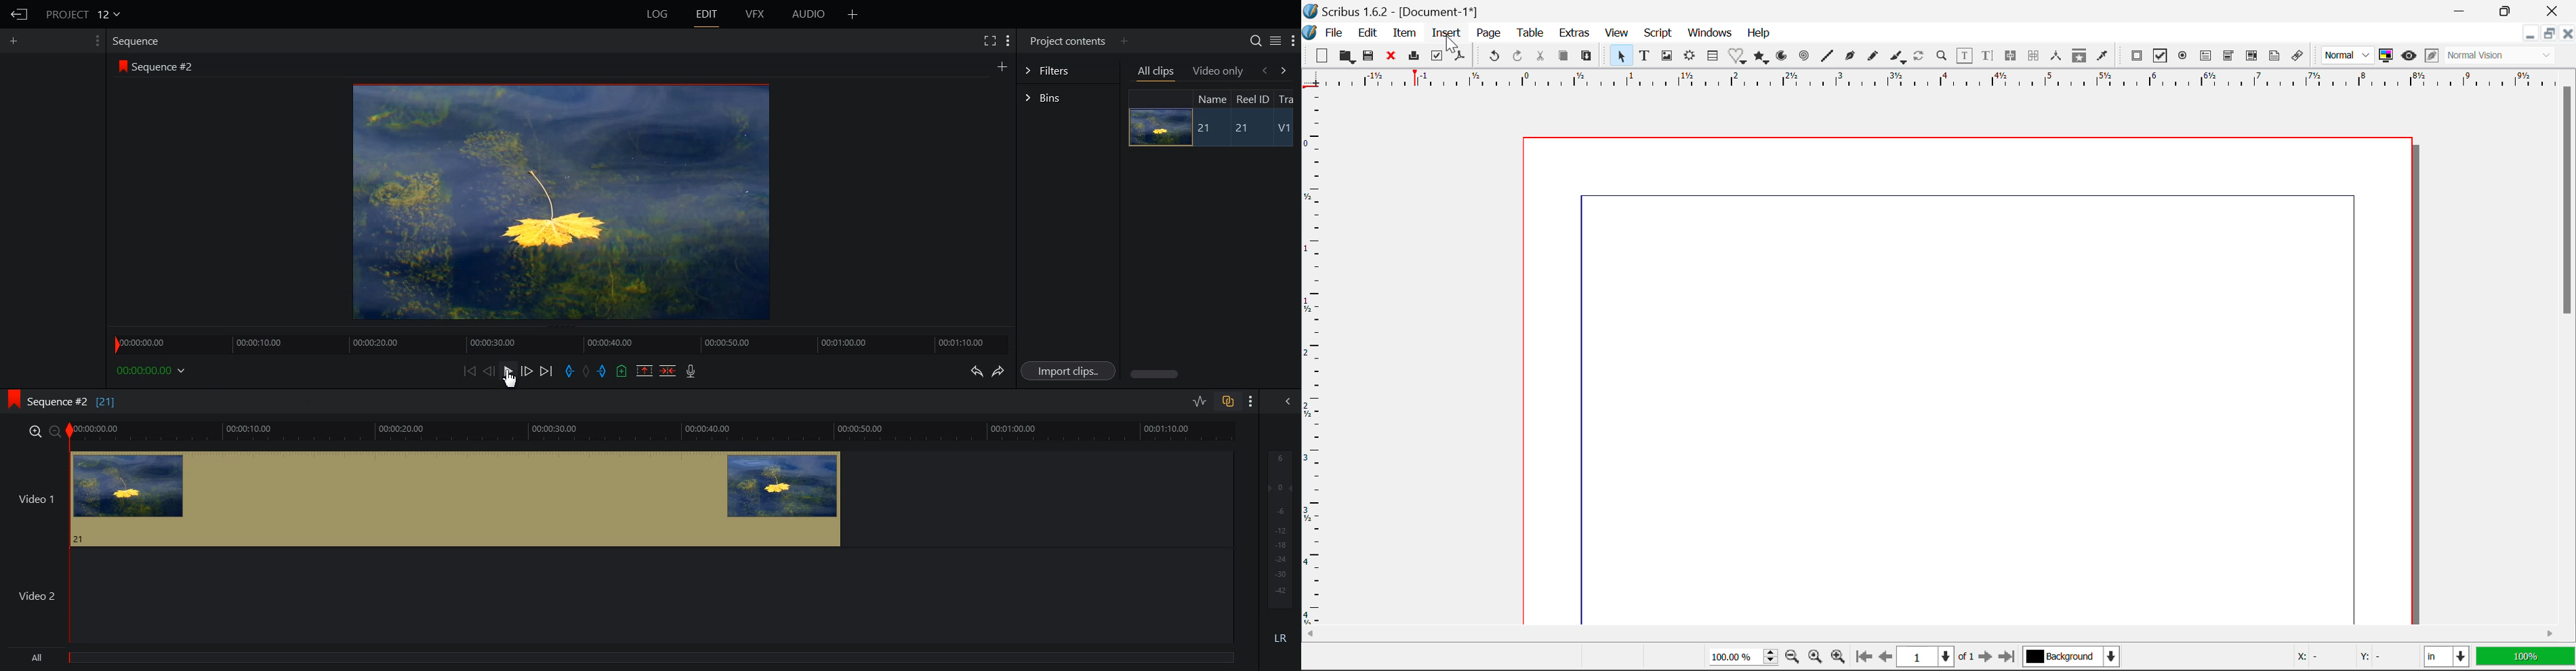 This screenshot has width=2576, height=672. I want to click on Cursor, so click(513, 382).